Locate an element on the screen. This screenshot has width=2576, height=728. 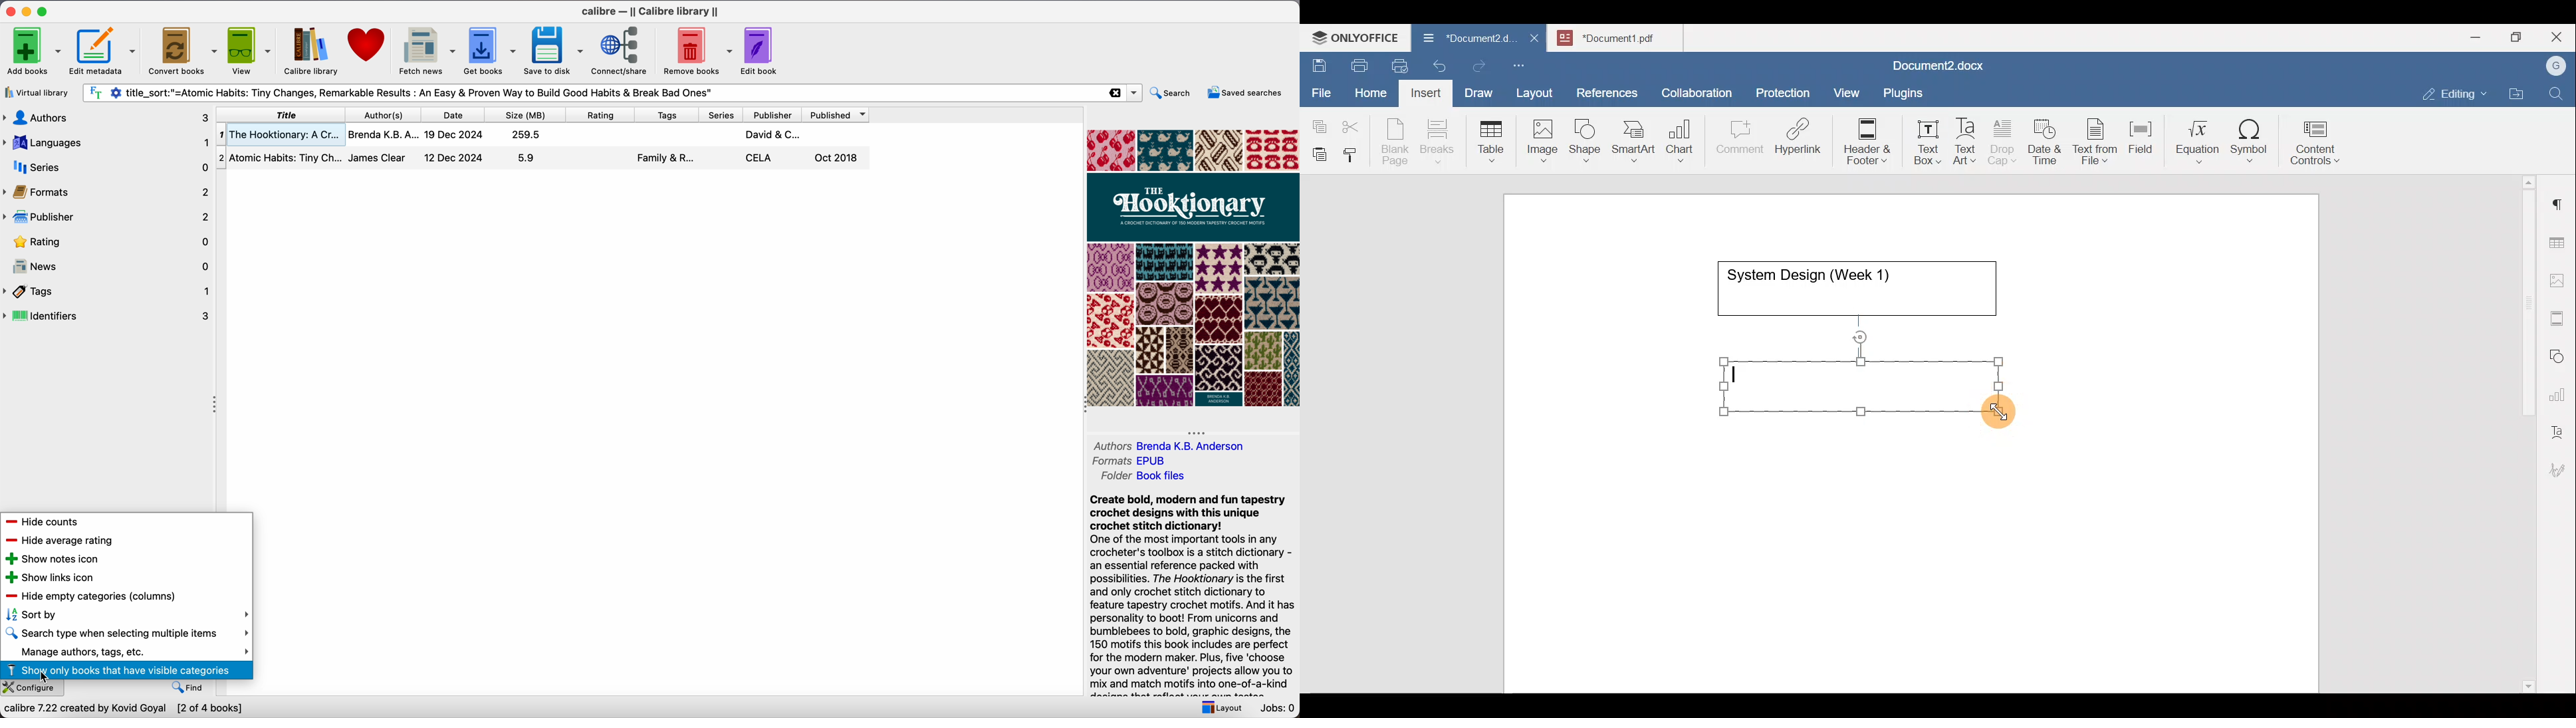
fetch news is located at coordinates (426, 50).